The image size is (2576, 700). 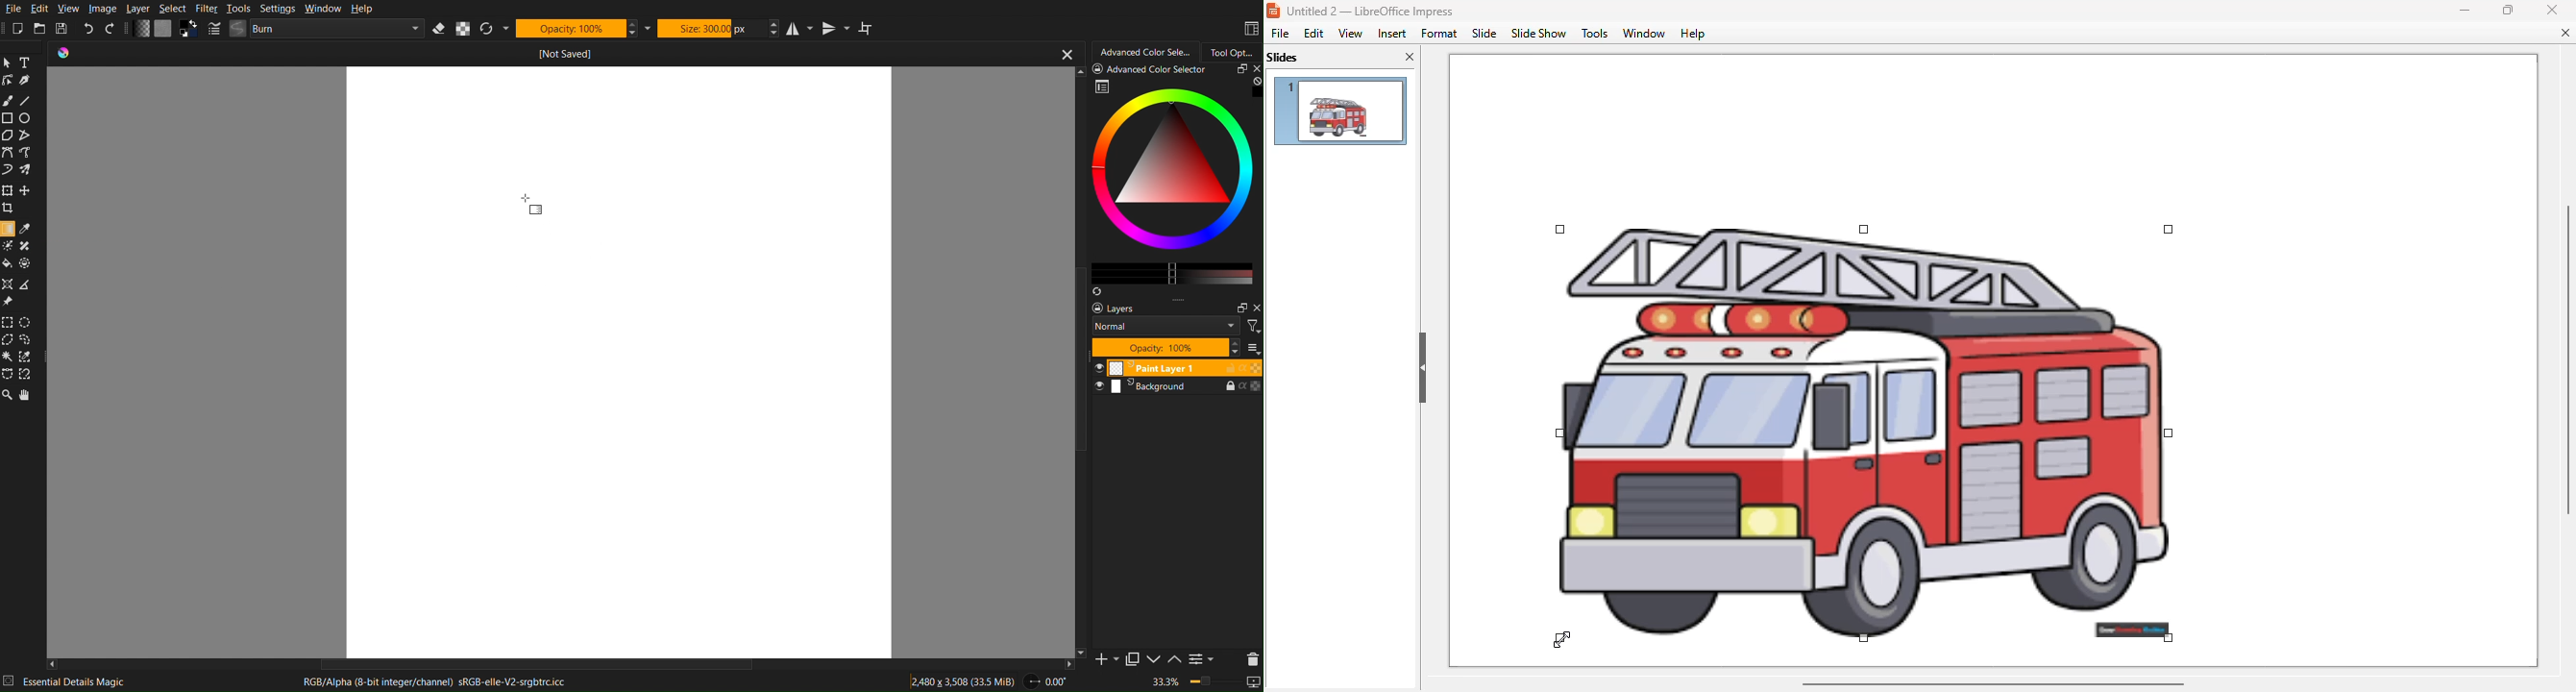 I want to click on View, so click(x=70, y=9).